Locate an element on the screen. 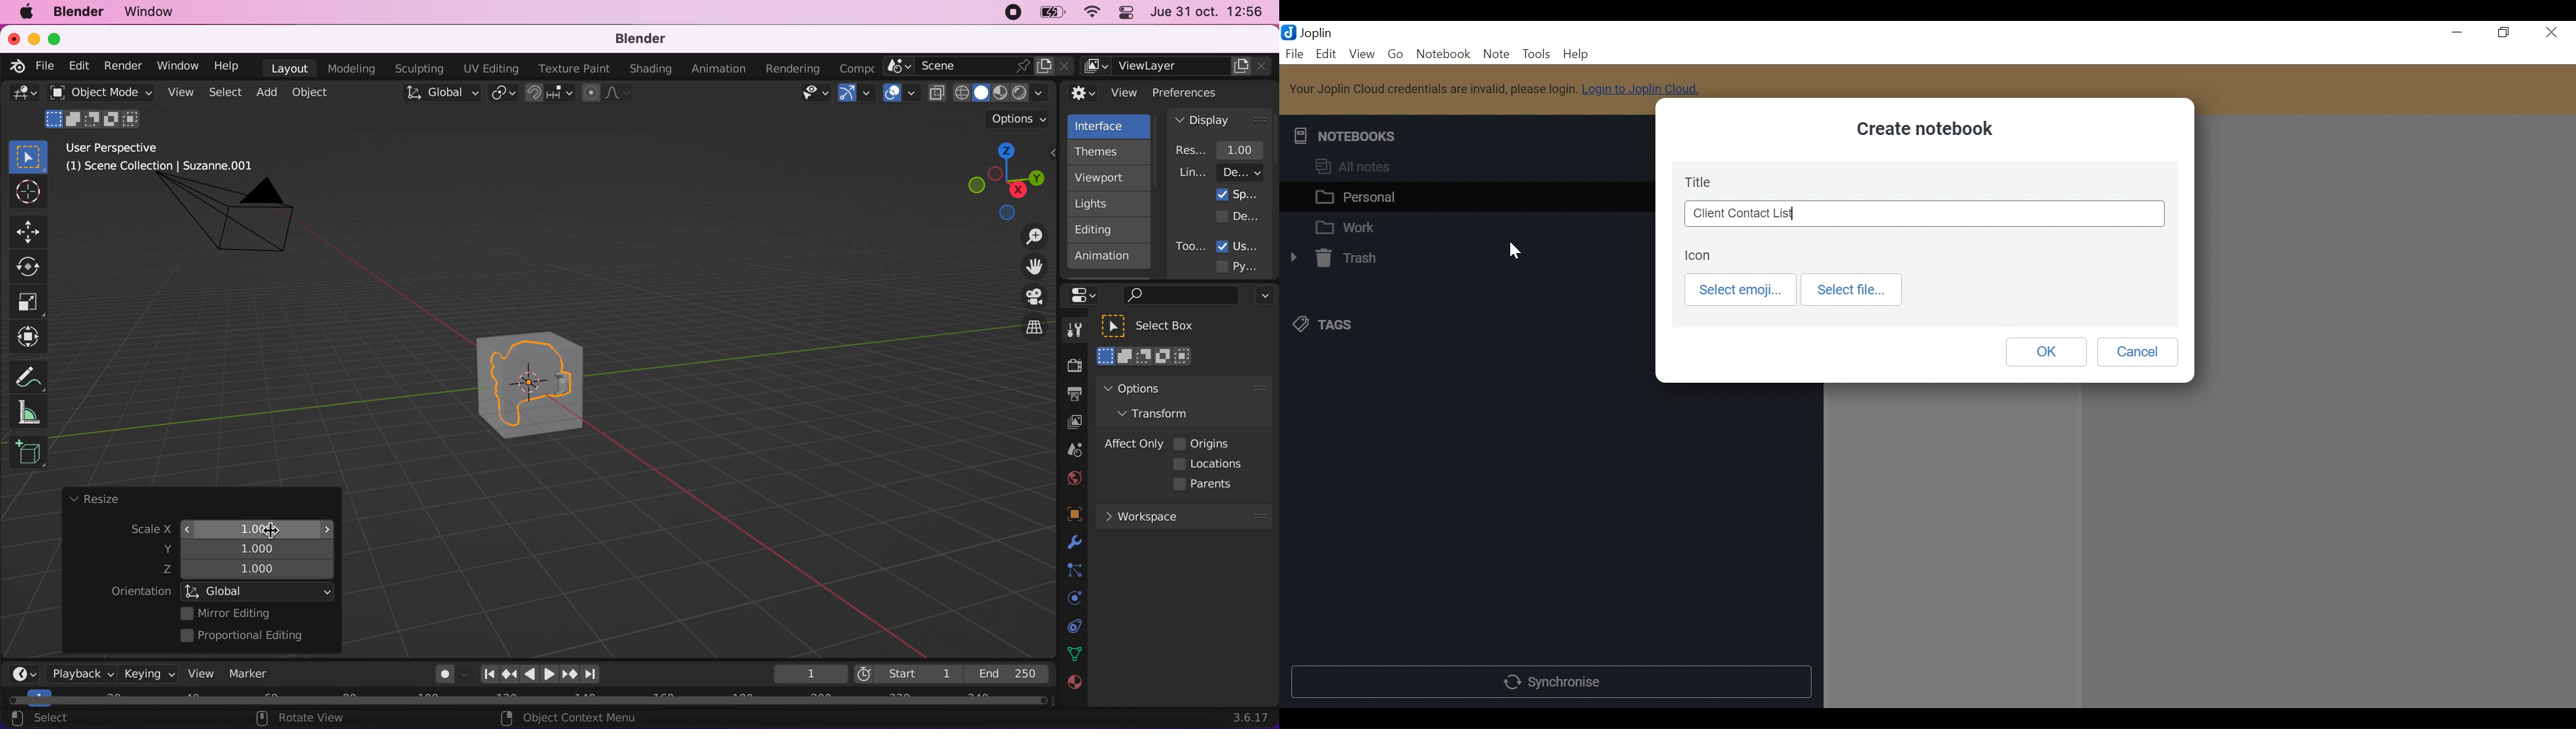 This screenshot has height=756, width=2576. Note is located at coordinates (1496, 55).